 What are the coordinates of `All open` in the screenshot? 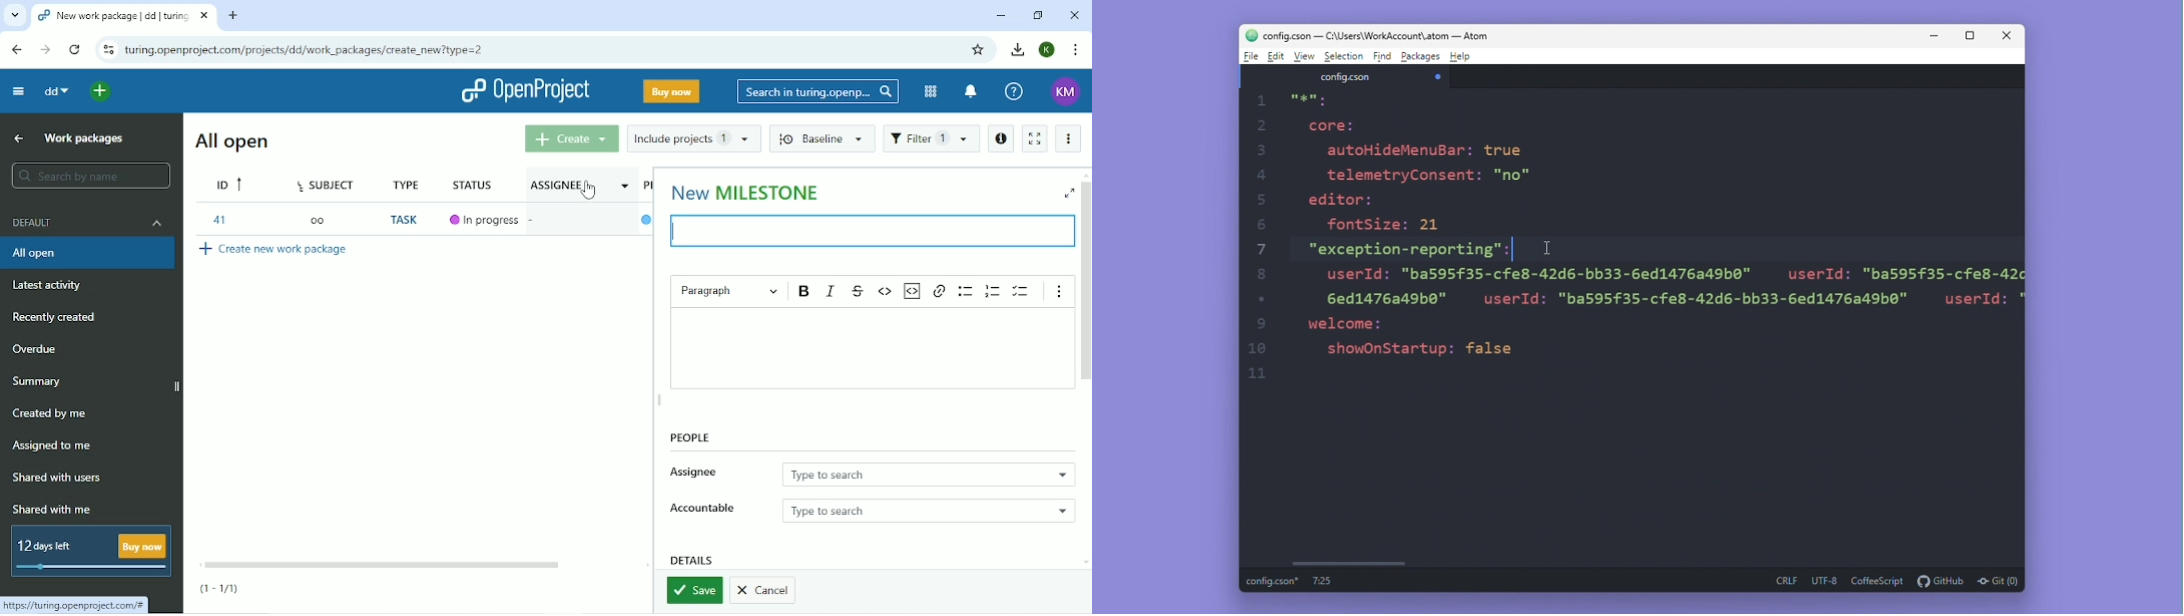 It's located at (230, 141).